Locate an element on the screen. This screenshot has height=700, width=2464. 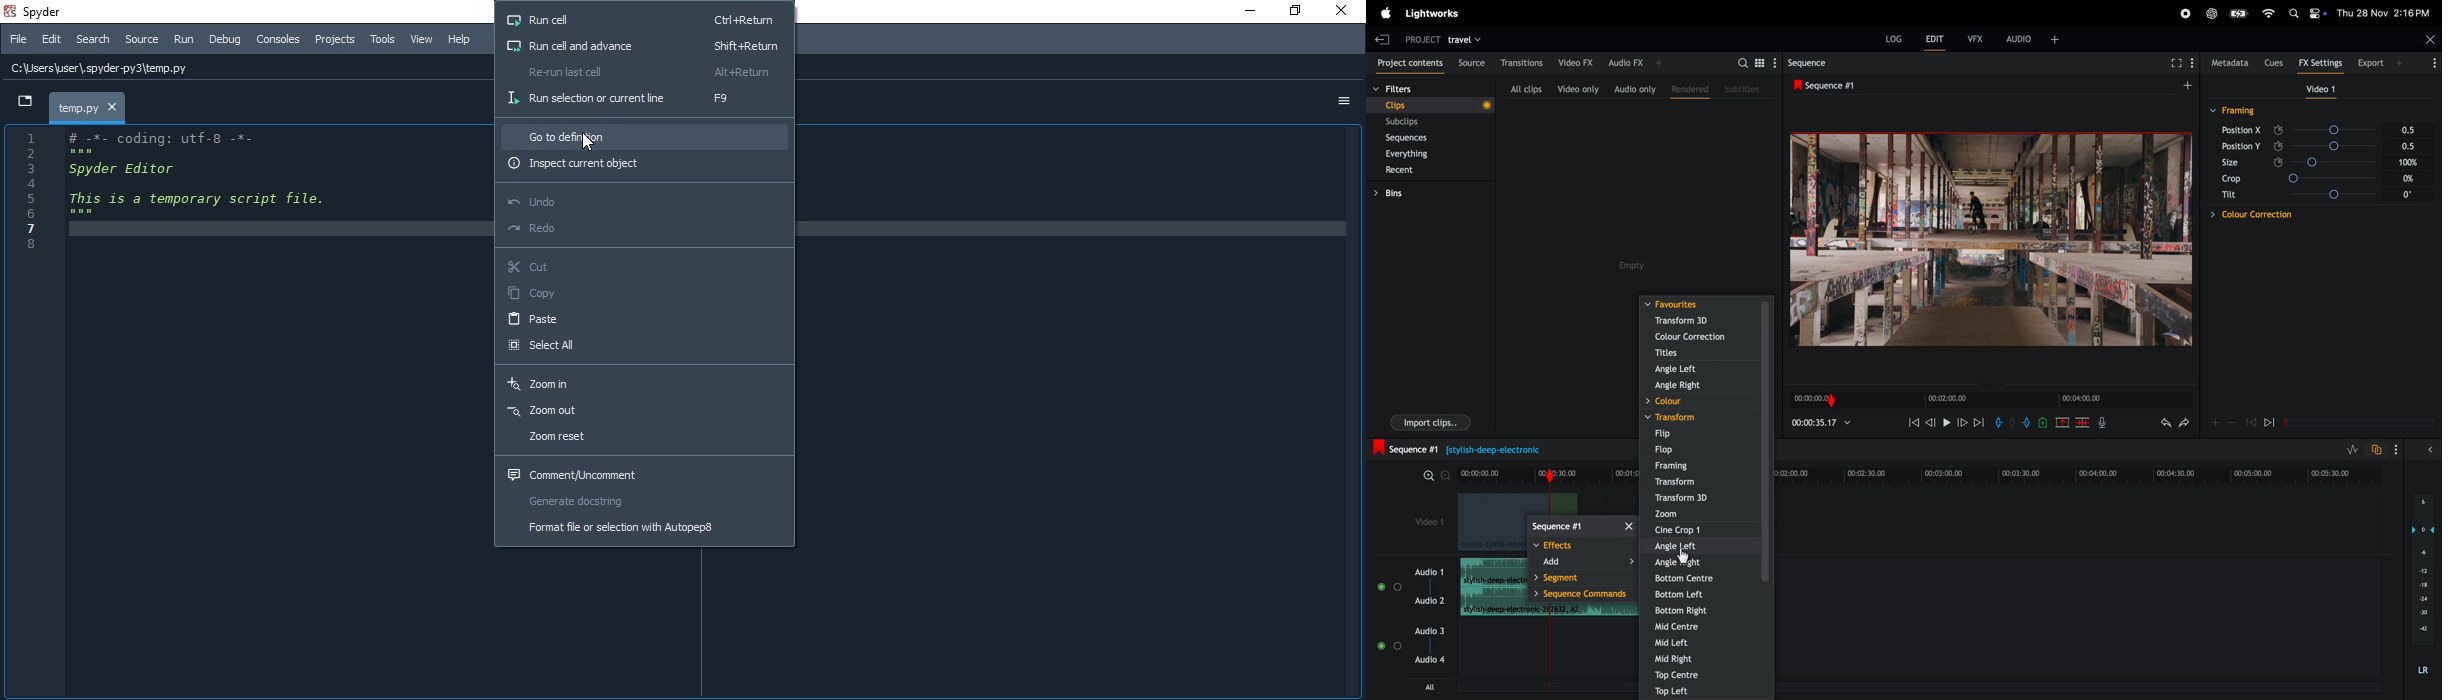
play time is located at coordinates (1822, 422).